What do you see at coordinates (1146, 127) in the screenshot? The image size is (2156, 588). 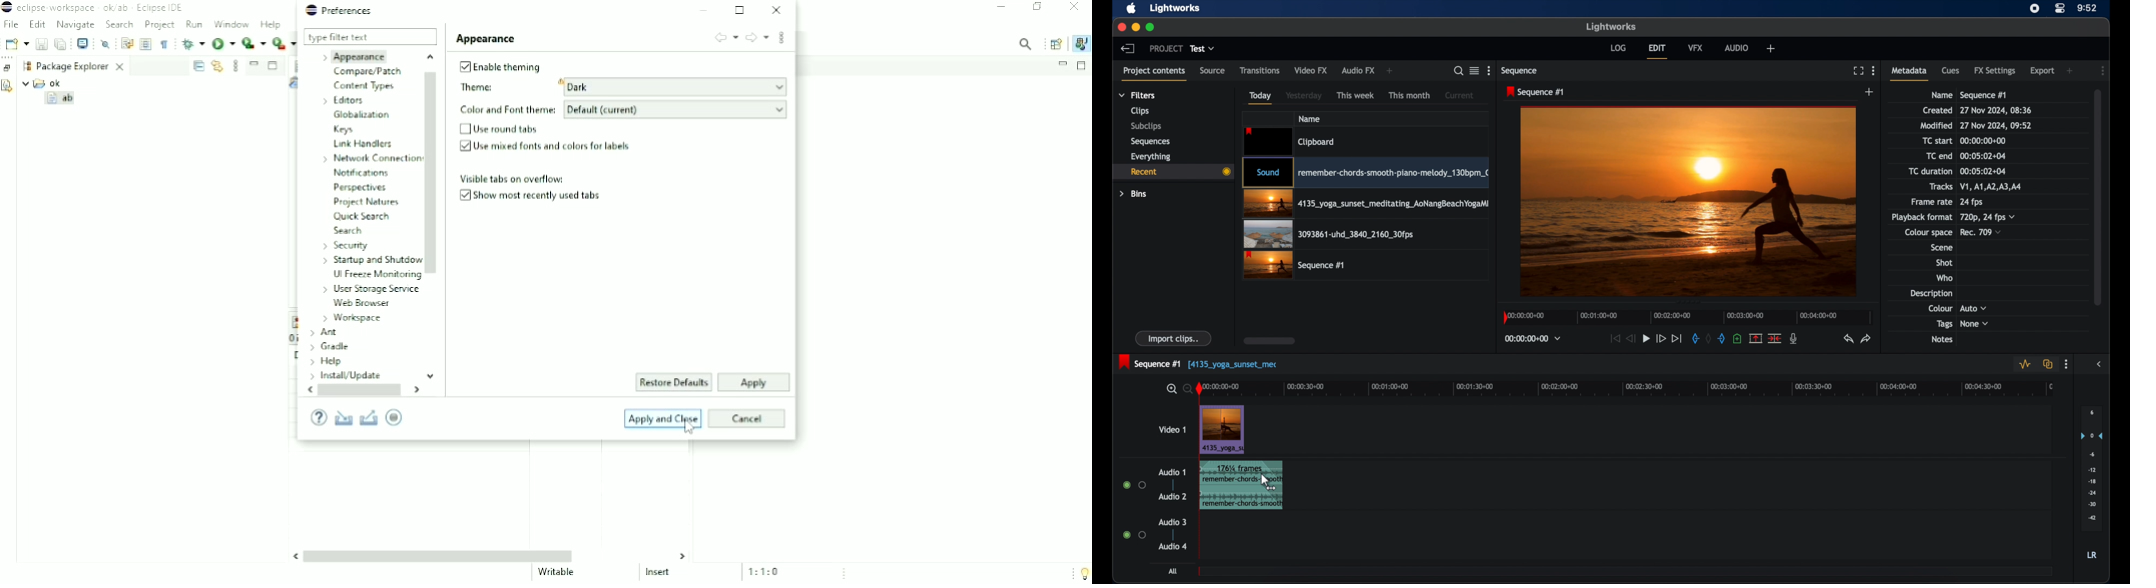 I see `subclips` at bounding box center [1146, 127].